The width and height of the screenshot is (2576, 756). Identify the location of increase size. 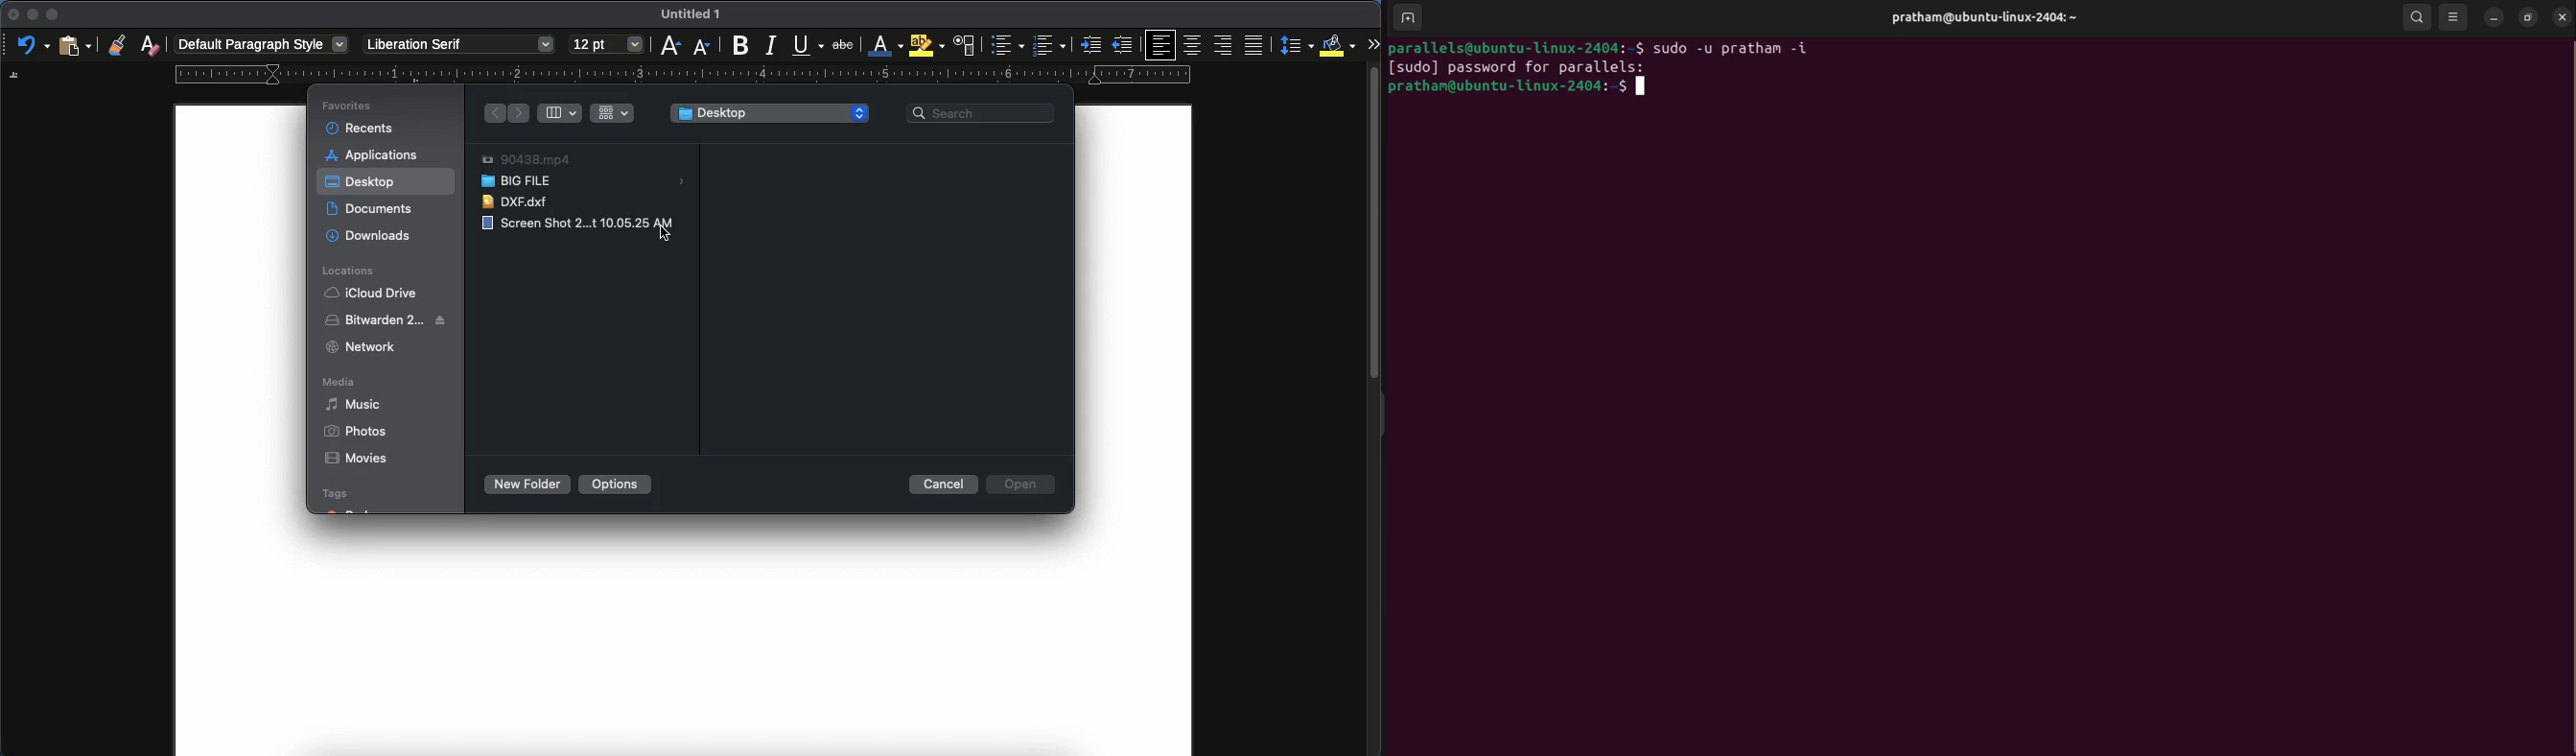
(668, 46).